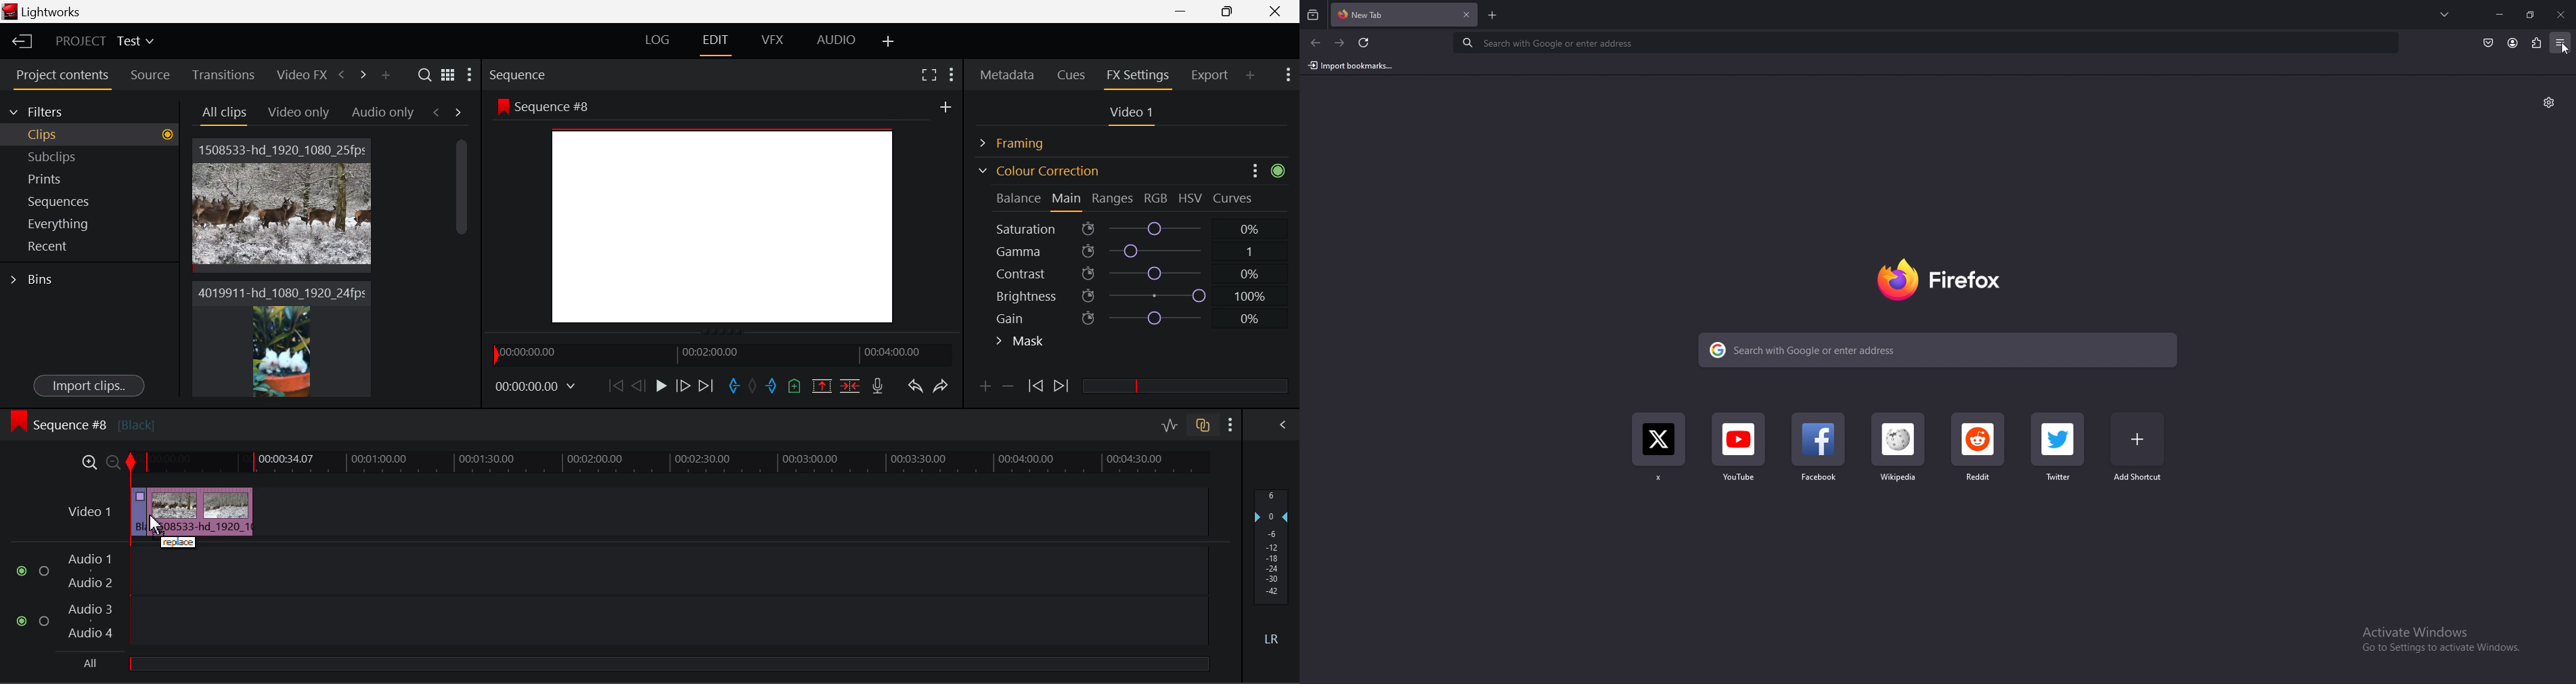 The width and height of the screenshot is (2576, 700). What do you see at coordinates (835, 39) in the screenshot?
I see `AUDIO Layout` at bounding box center [835, 39].